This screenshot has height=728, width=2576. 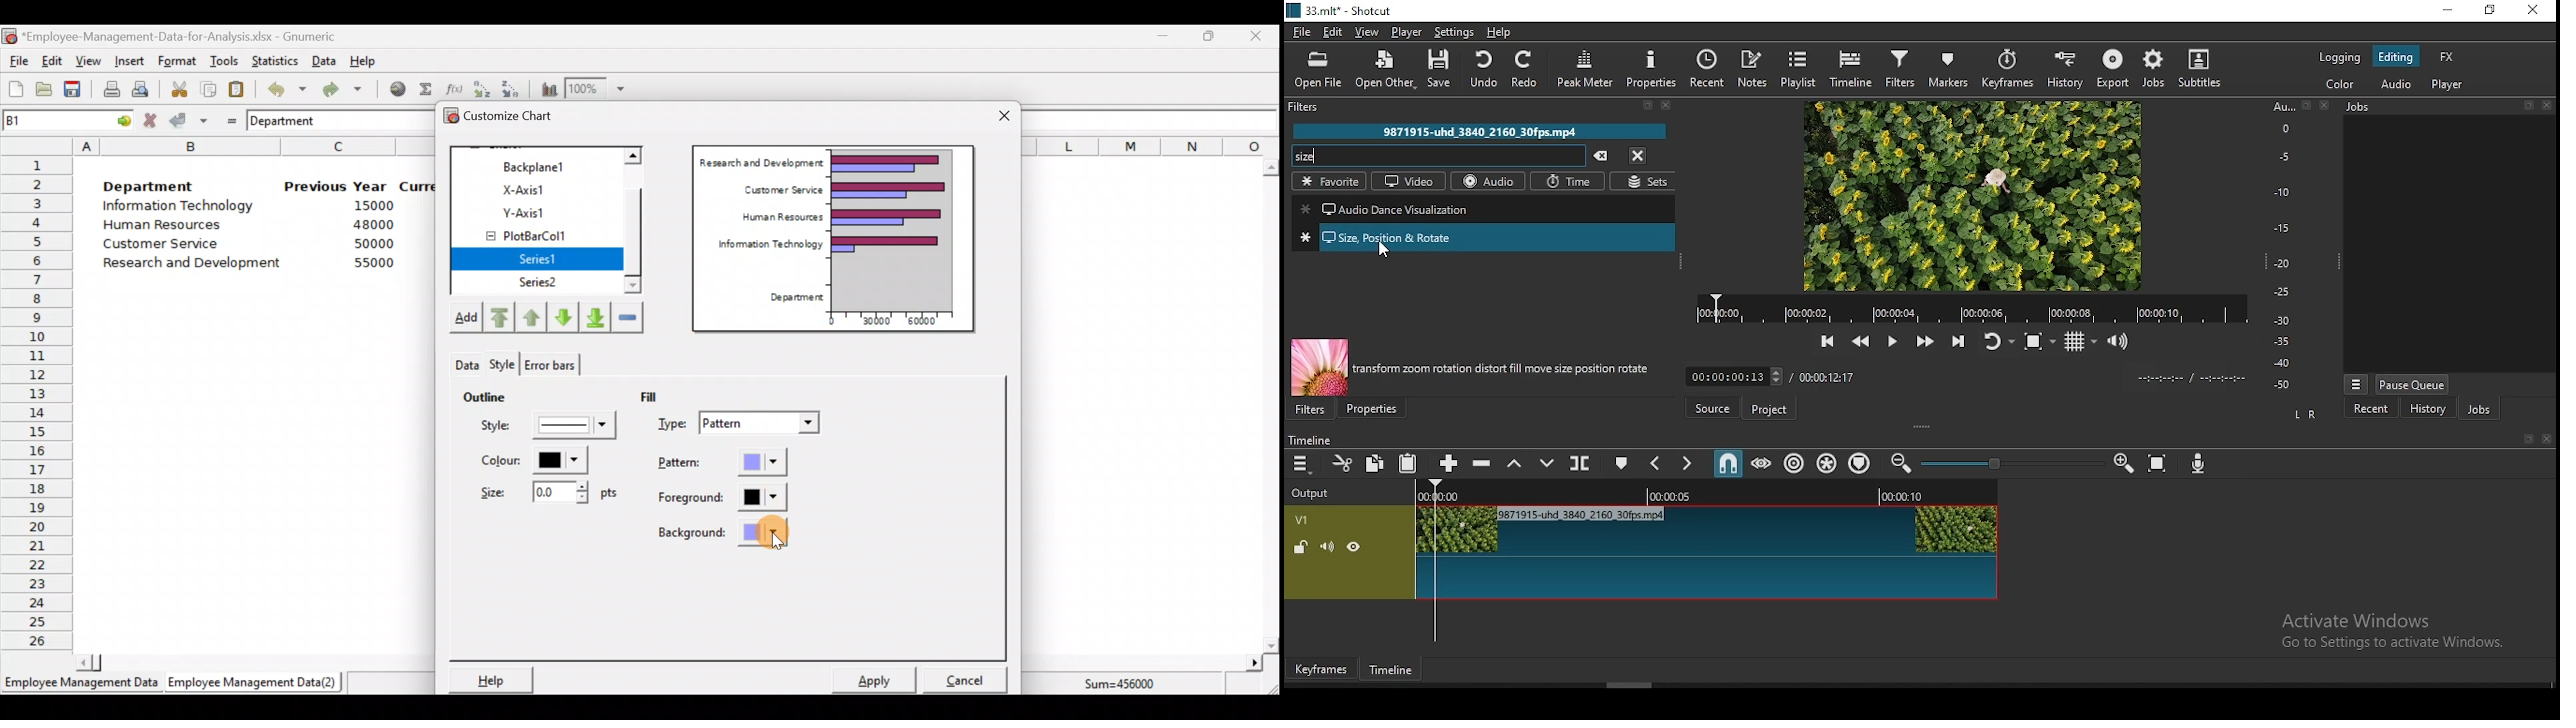 I want to click on play/pause, so click(x=1892, y=341).